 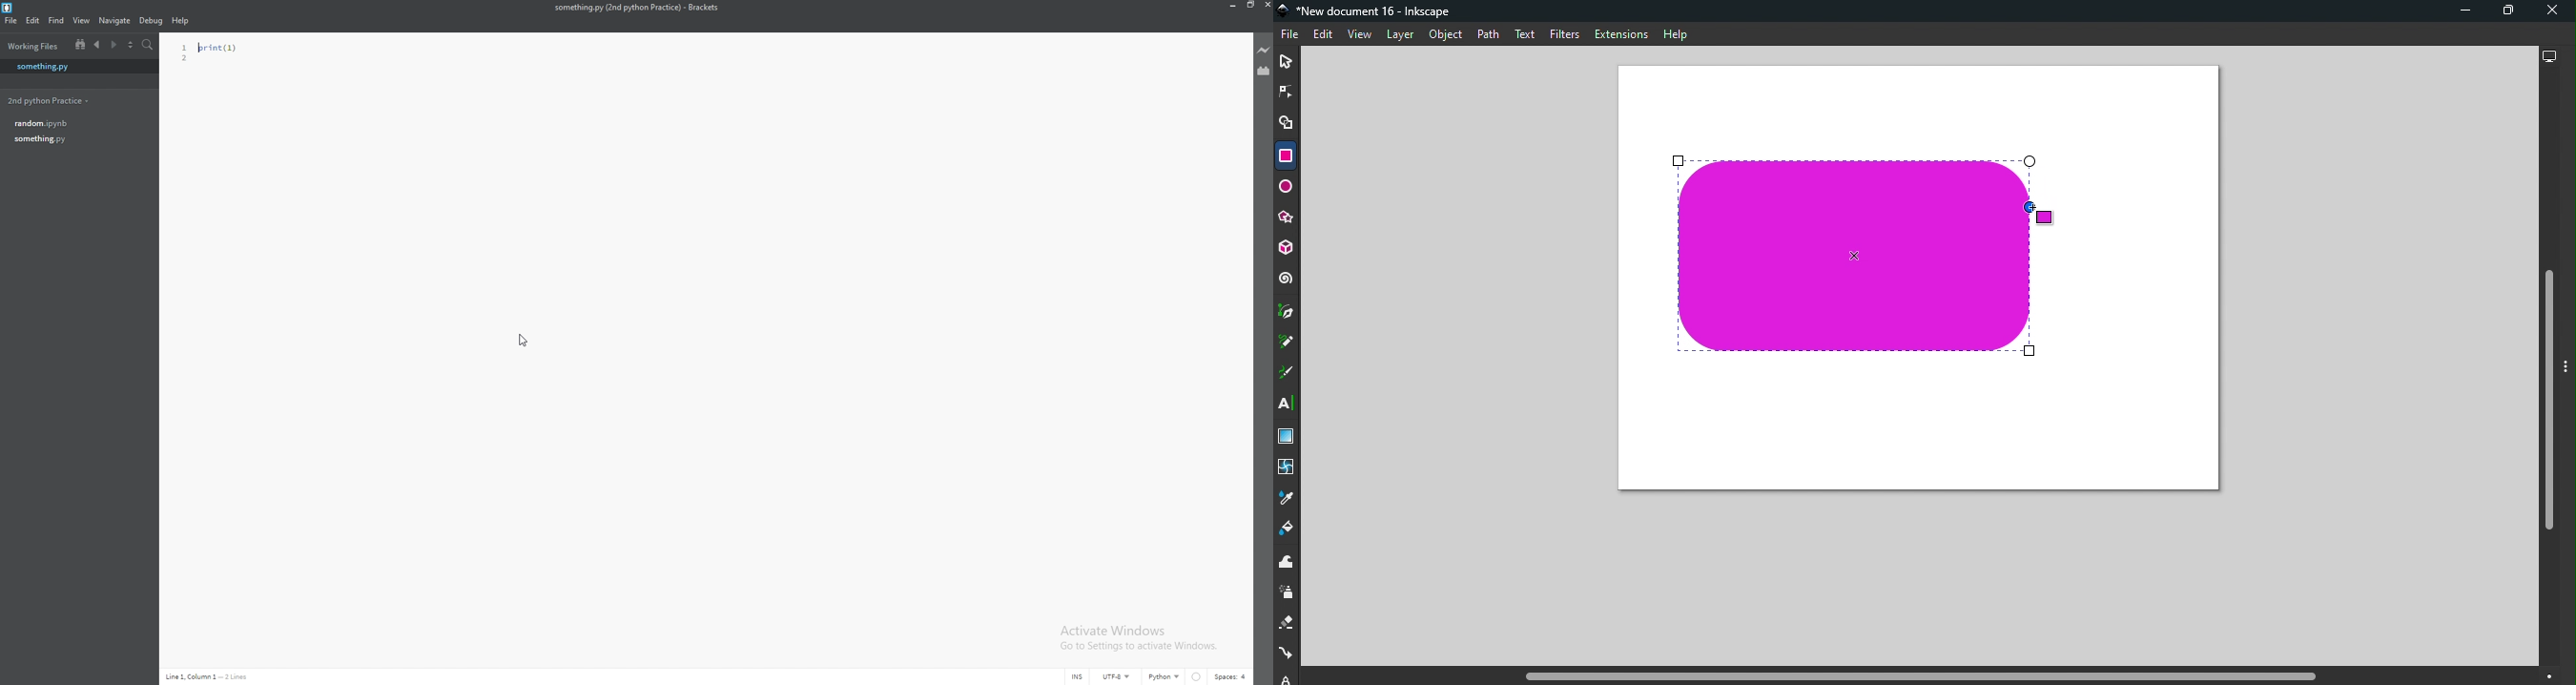 What do you see at coordinates (56, 21) in the screenshot?
I see `find` at bounding box center [56, 21].